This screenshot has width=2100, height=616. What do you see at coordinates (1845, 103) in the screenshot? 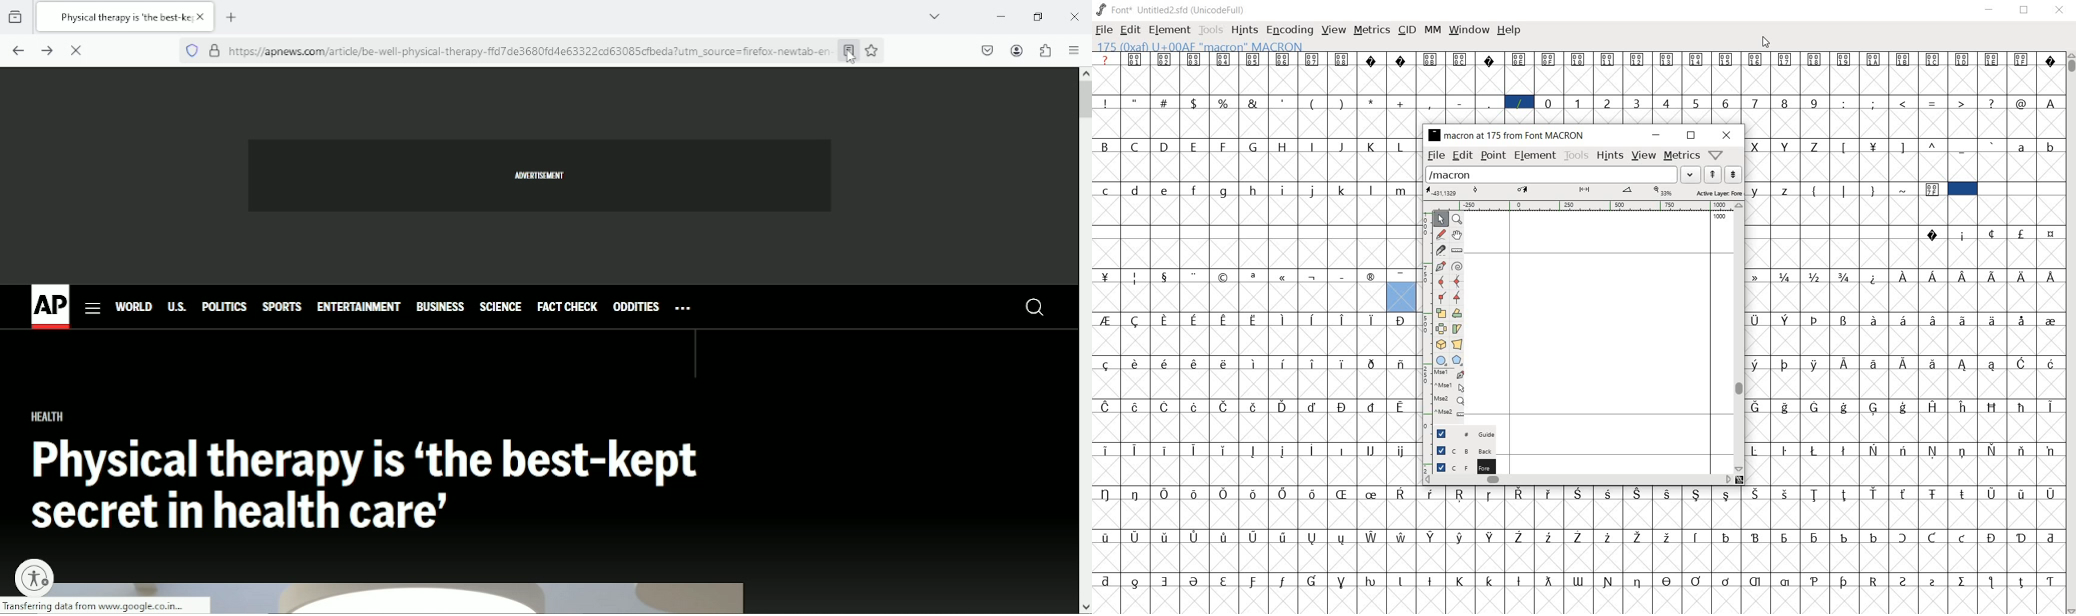
I see `:` at bounding box center [1845, 103].